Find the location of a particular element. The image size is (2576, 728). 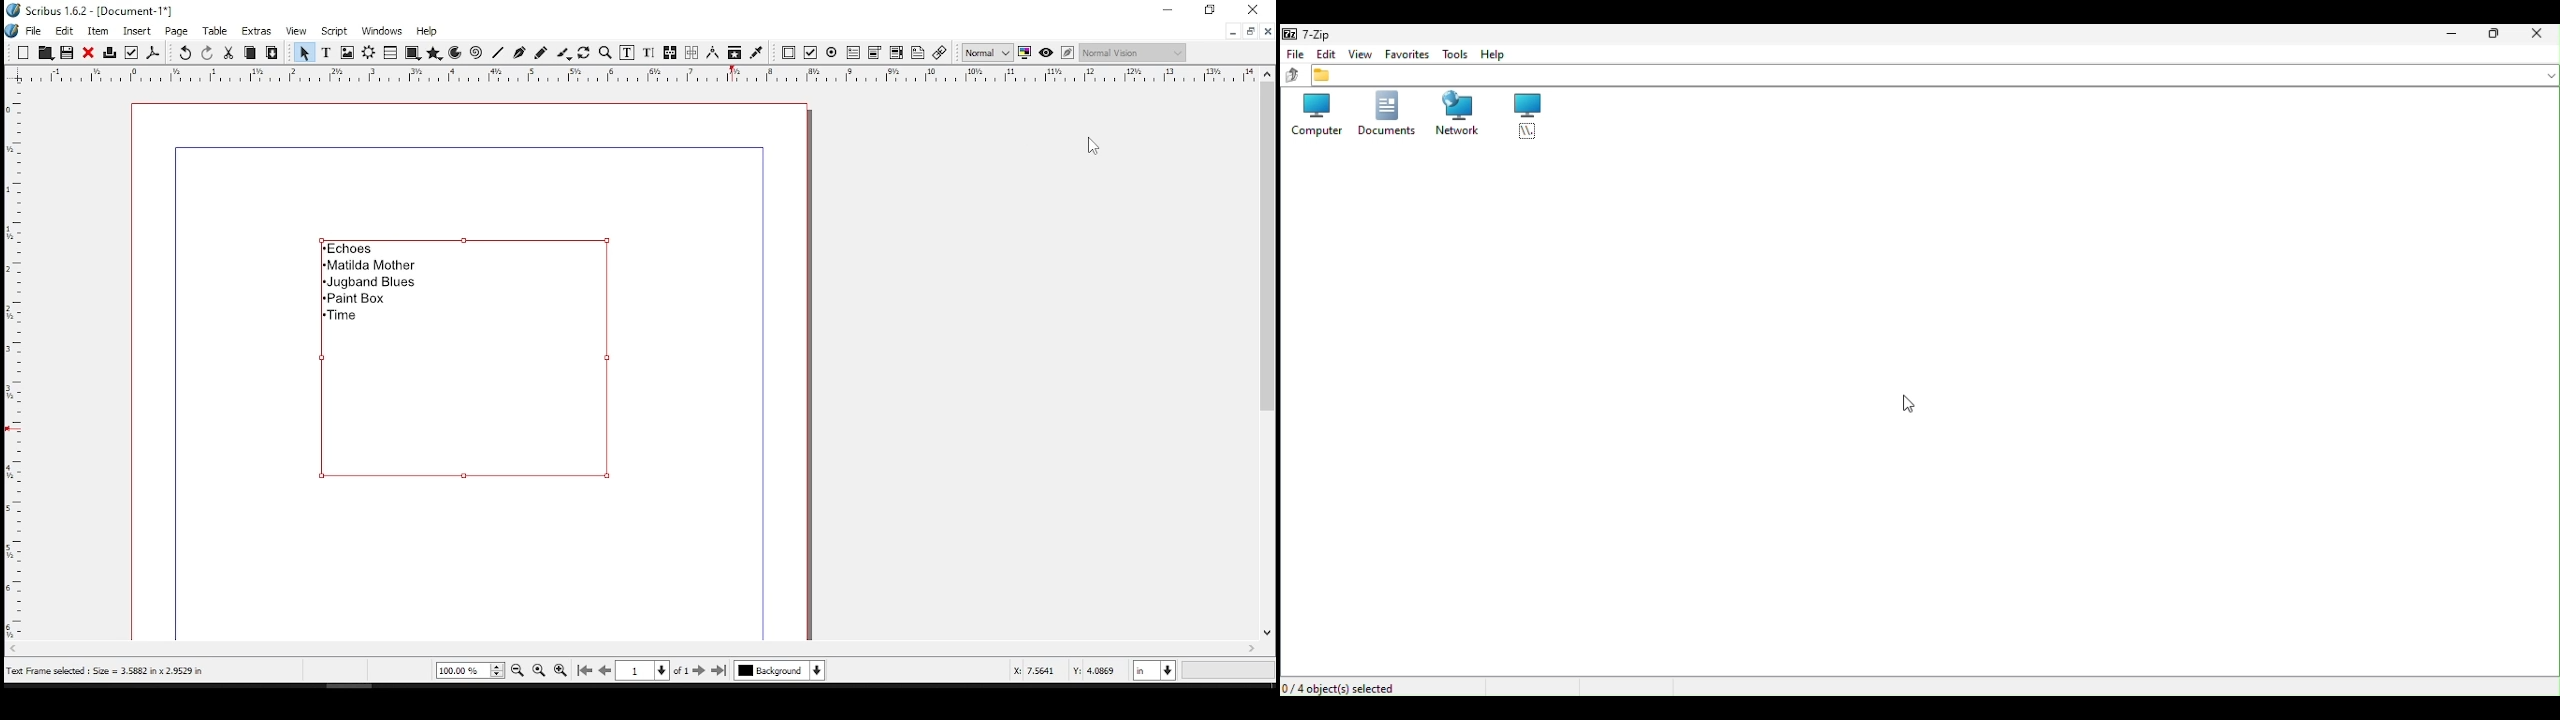

current zoom level is located at coordinates (470, 670).